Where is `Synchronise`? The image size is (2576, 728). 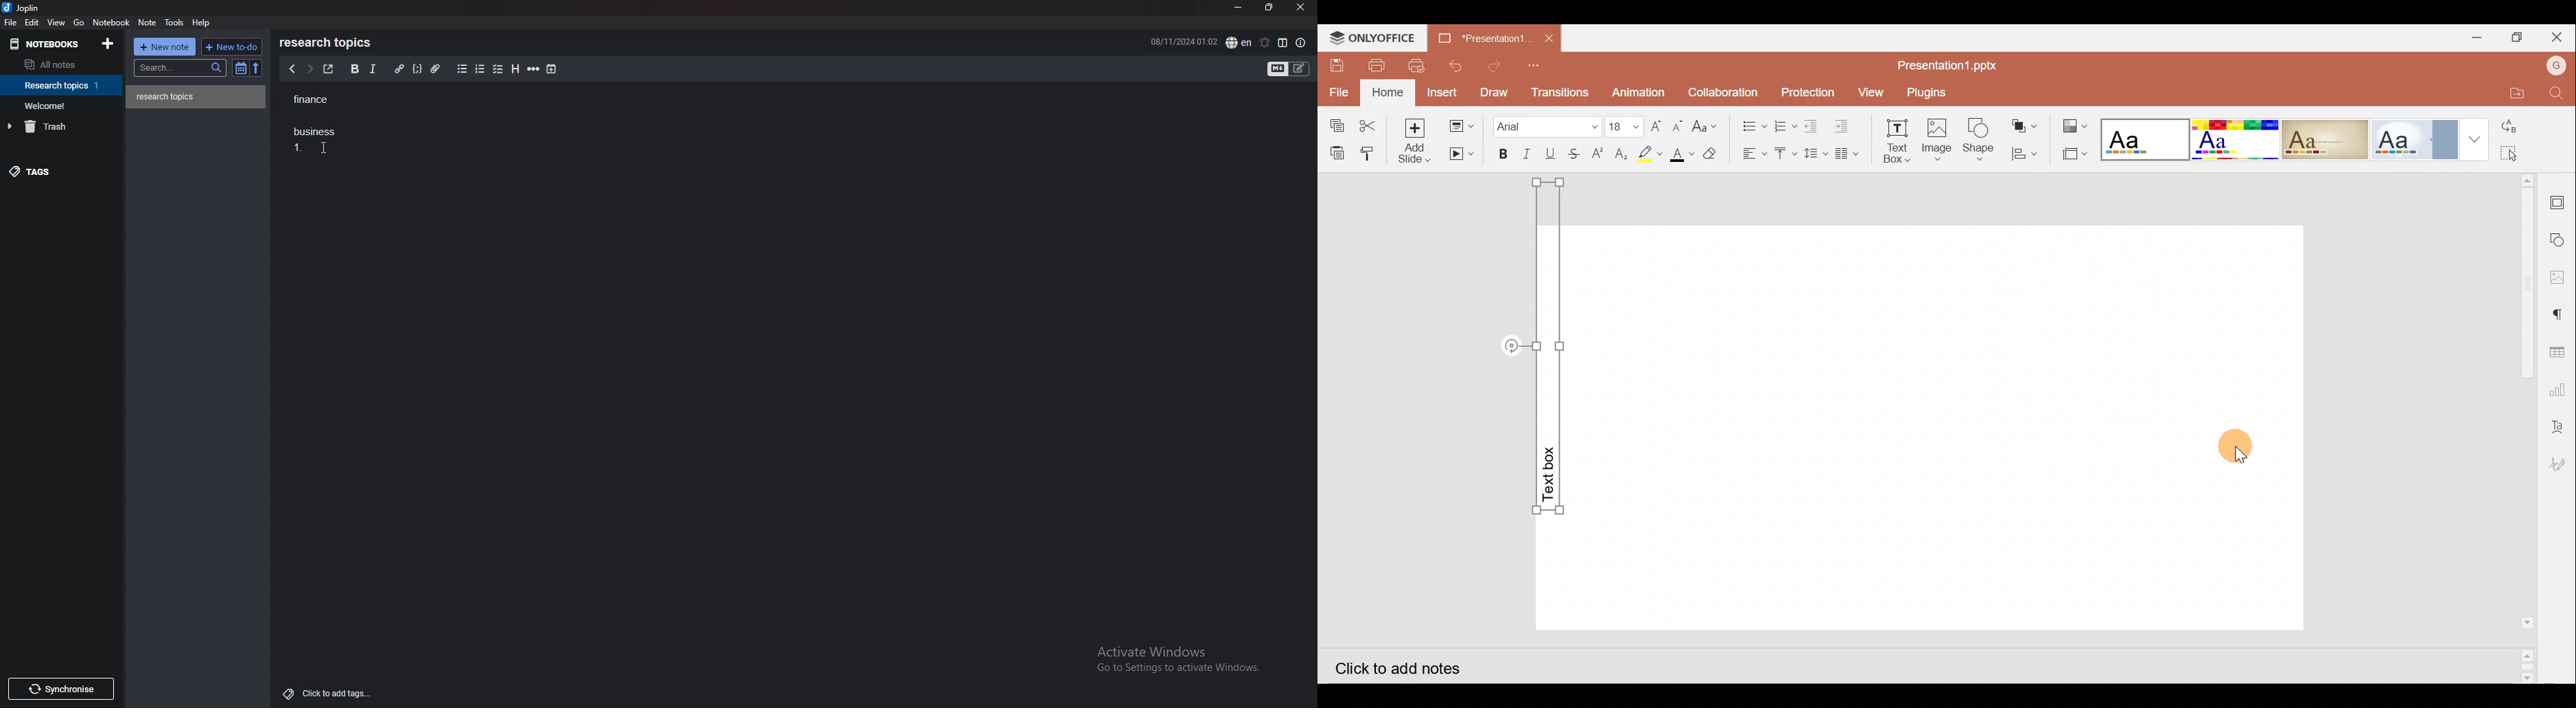
Synchronise is located at coordinates (64, 688).